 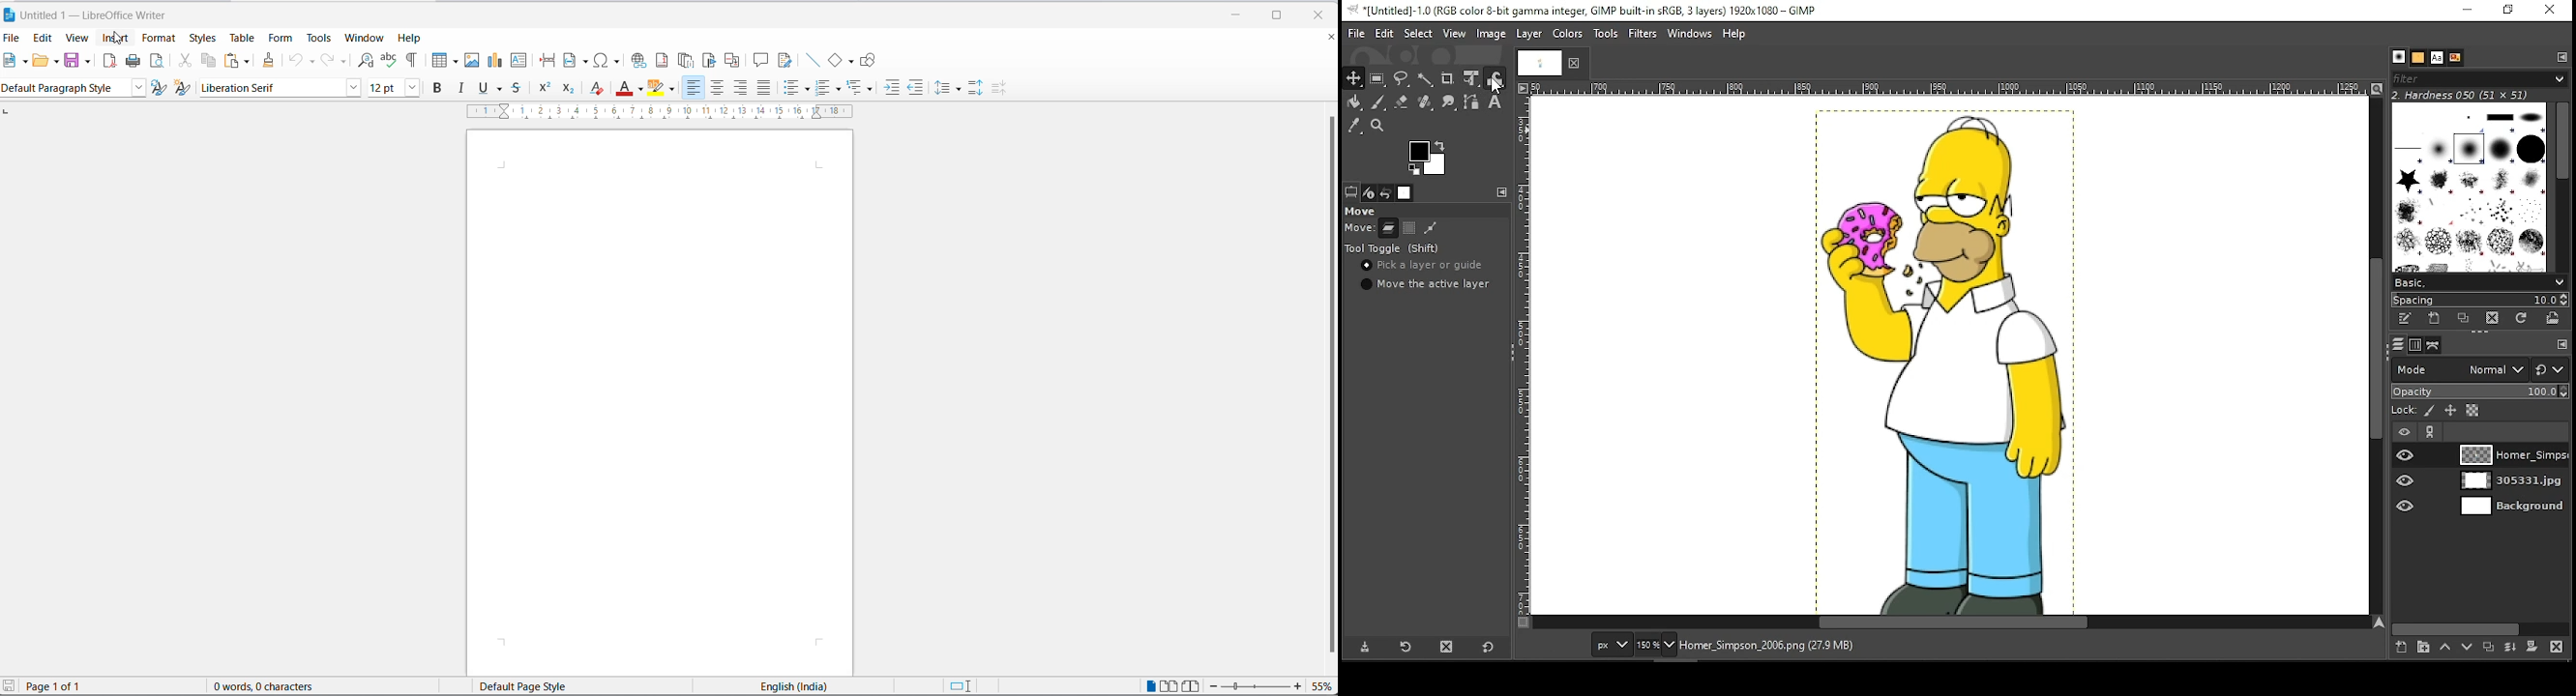 I want to click on table, so click(x=245, y=37).